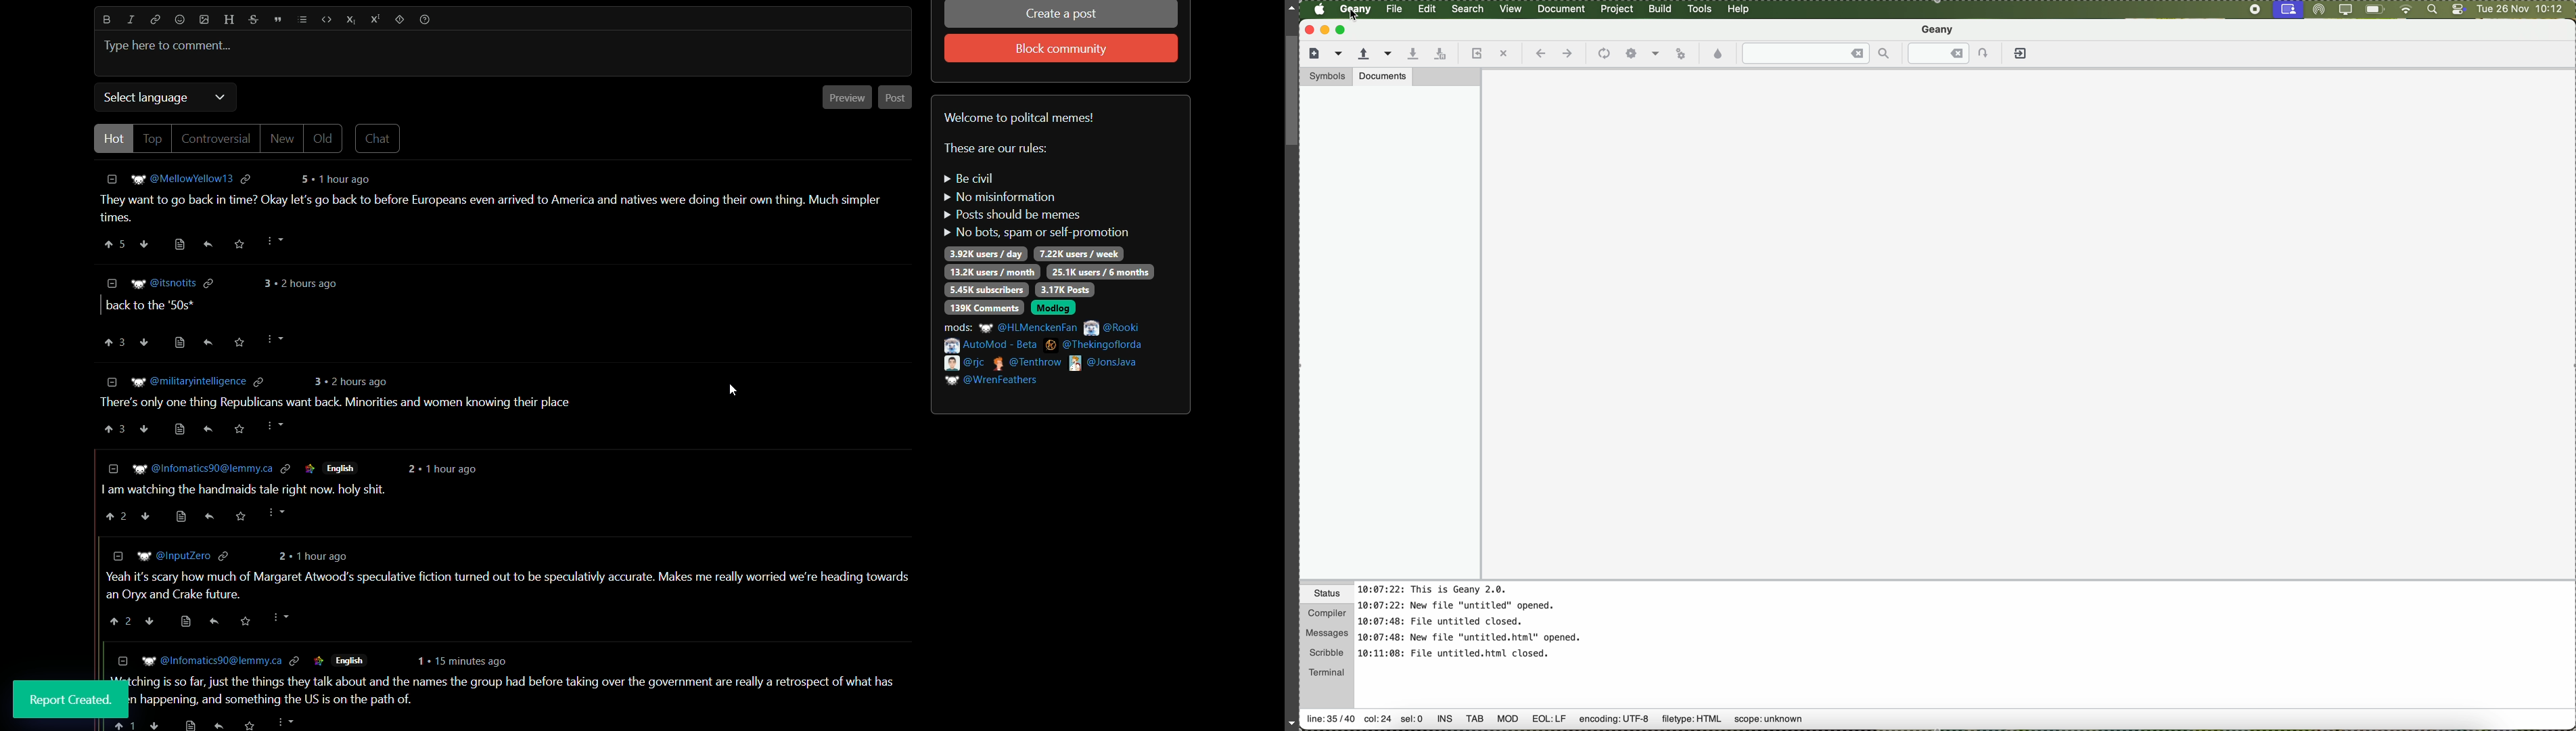 The width and height of the screenshot is (2576, 756). I want to click on comment-5, so click(513, 585).